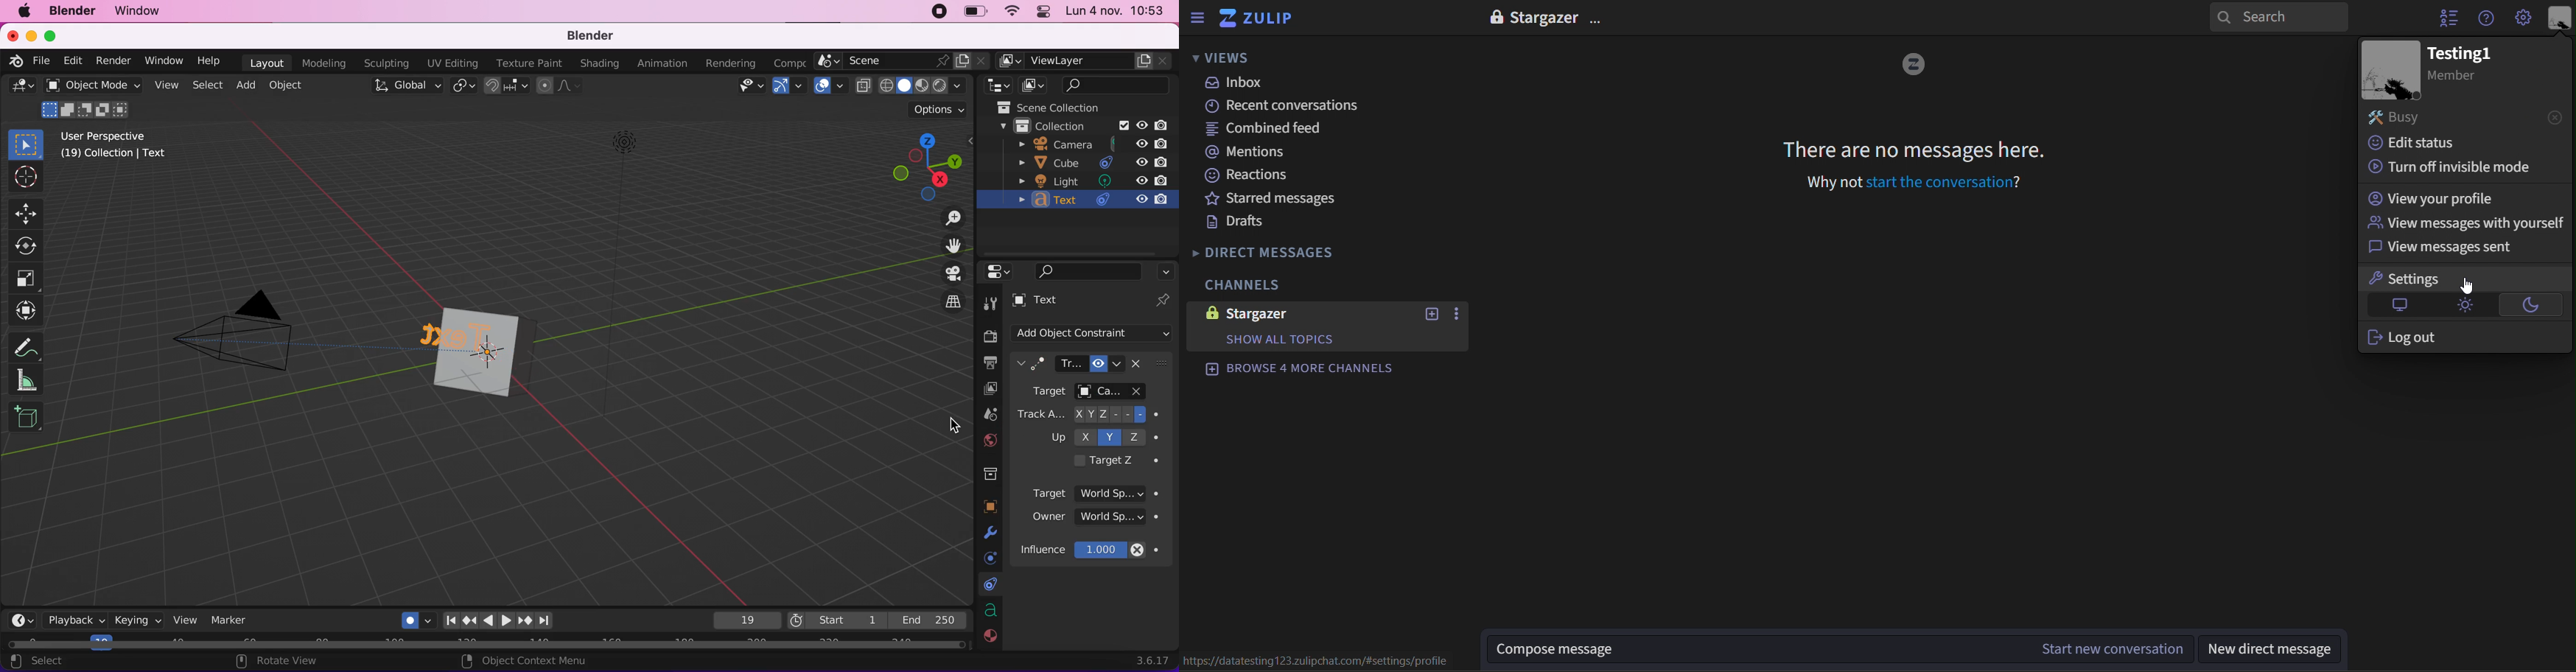 Image resolution: width=2576 pixels, height=672 pixels. I want to click on views, so click(1222, 57).